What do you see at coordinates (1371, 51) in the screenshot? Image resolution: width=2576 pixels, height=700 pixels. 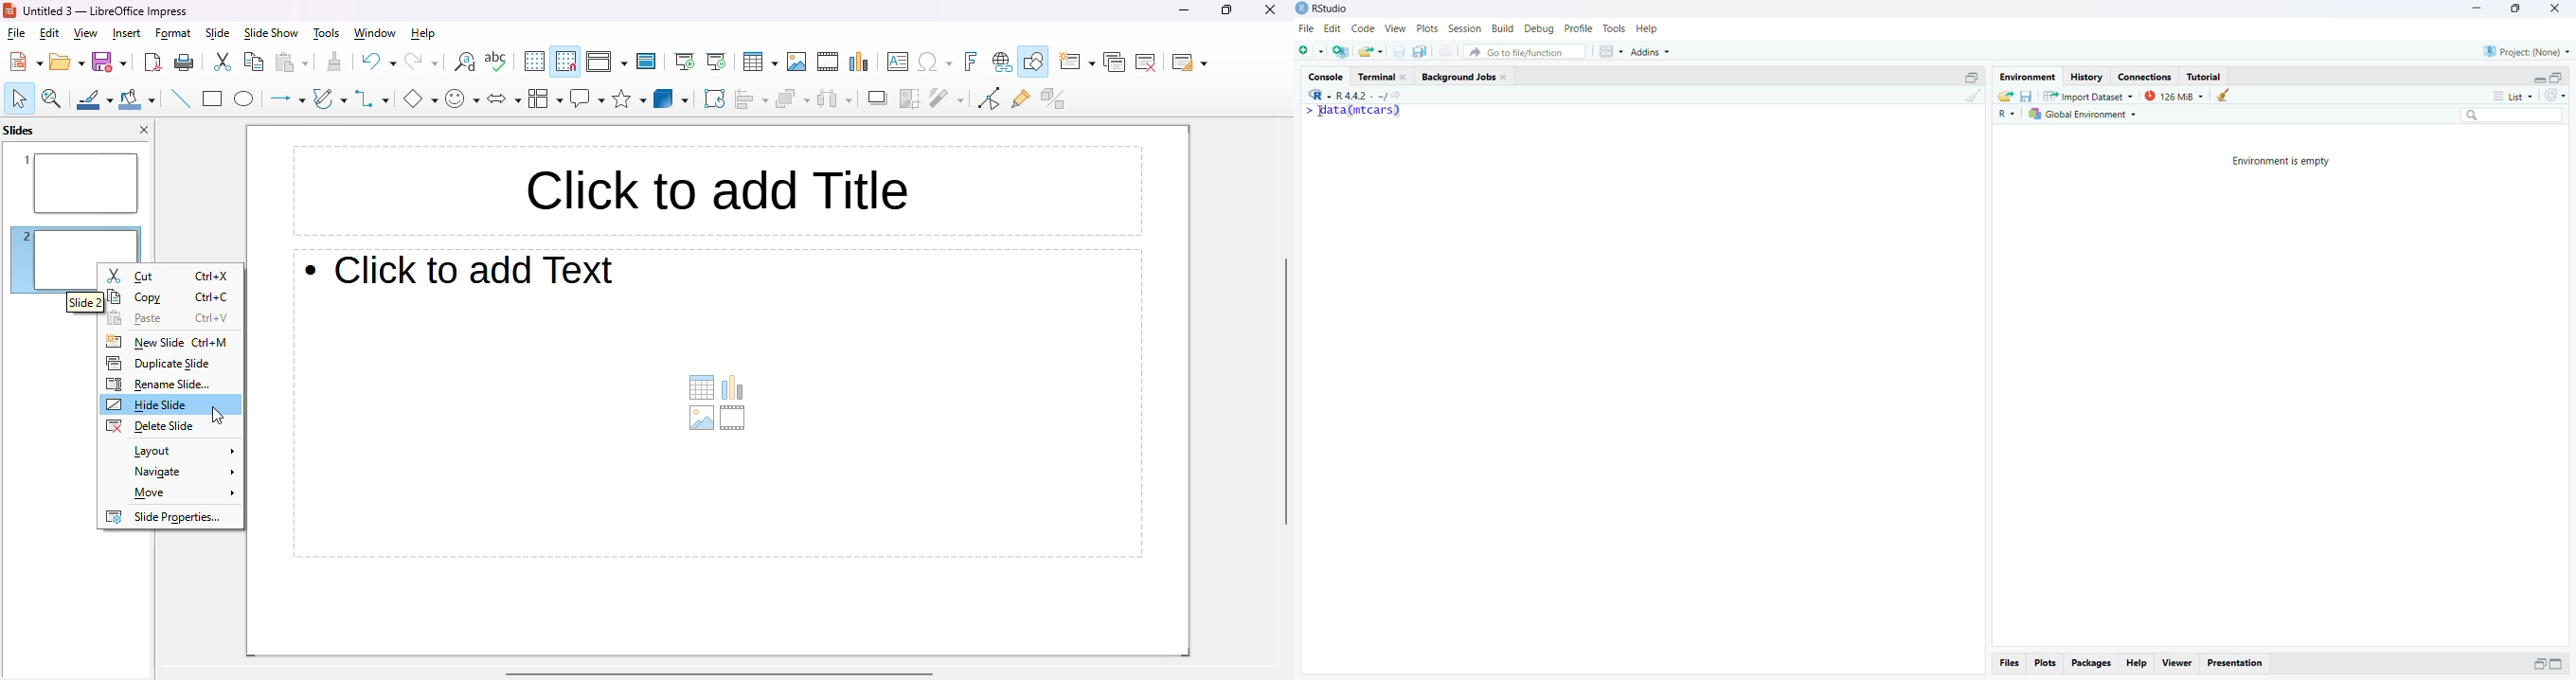 I see `open existing file` at bounding box center [1371, 51].